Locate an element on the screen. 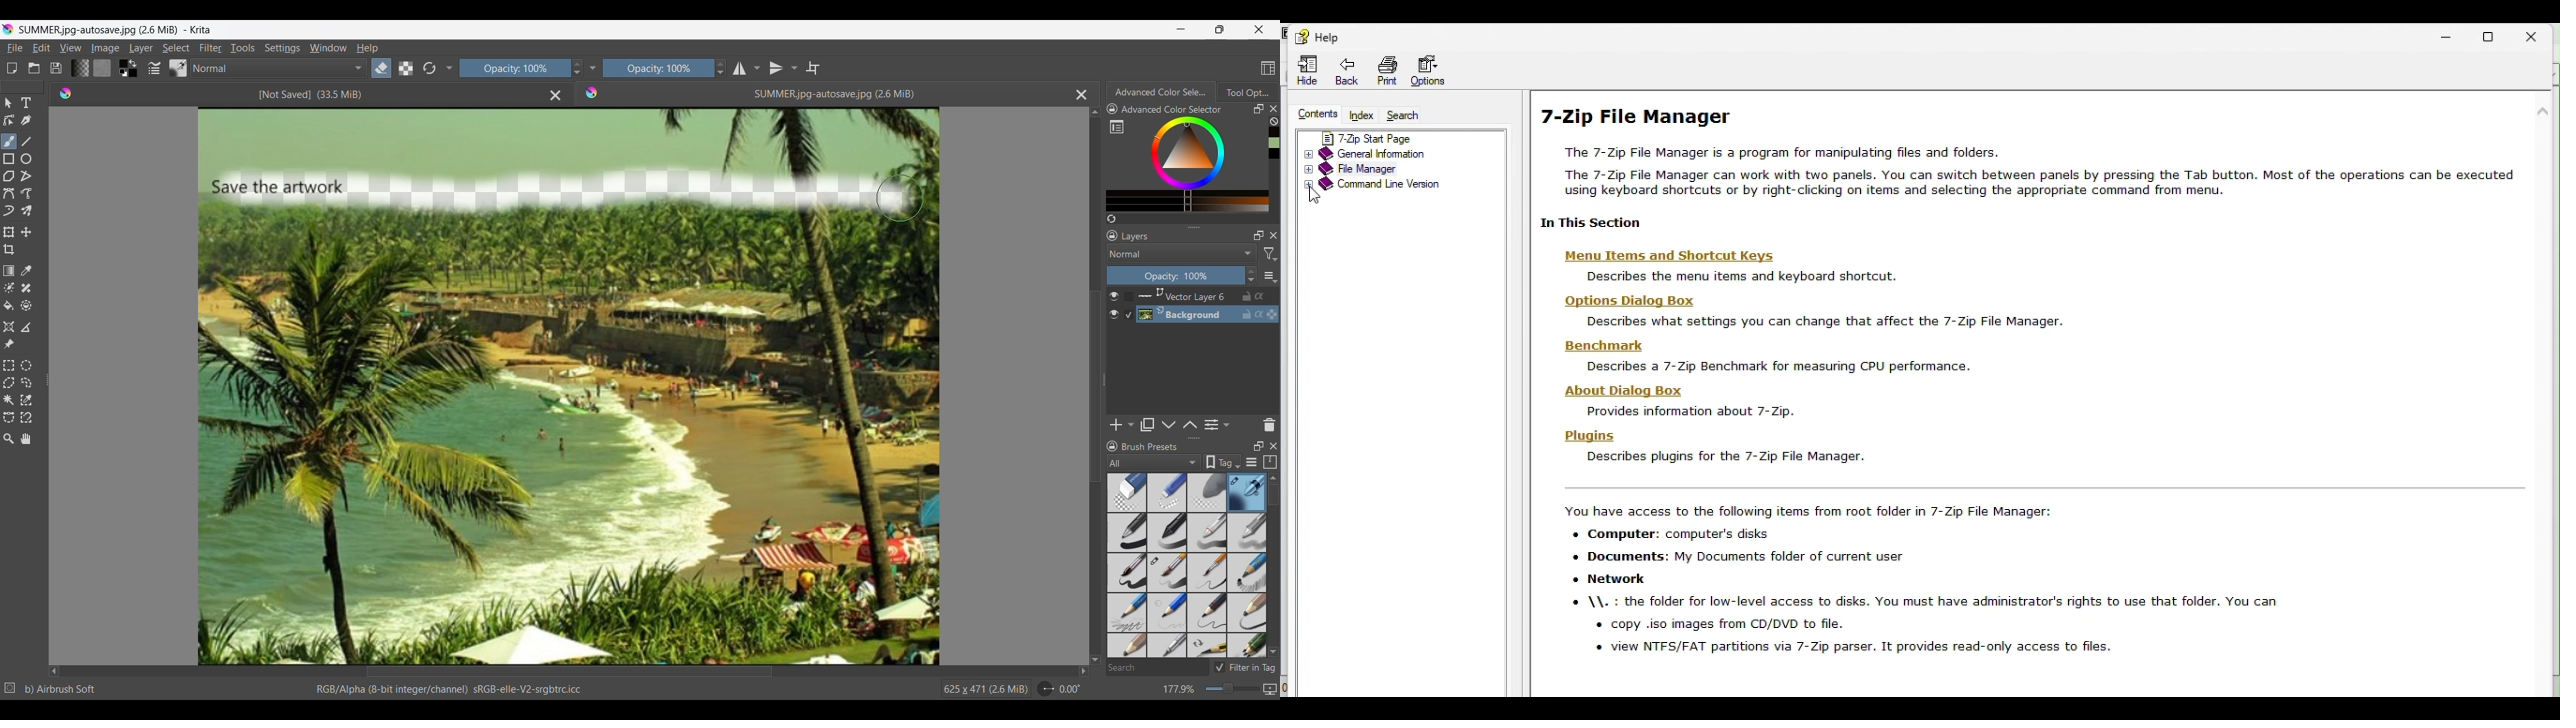 The height and width of the screenshot is (728, 2576). Close current file is located at coordinates (1082, 95).